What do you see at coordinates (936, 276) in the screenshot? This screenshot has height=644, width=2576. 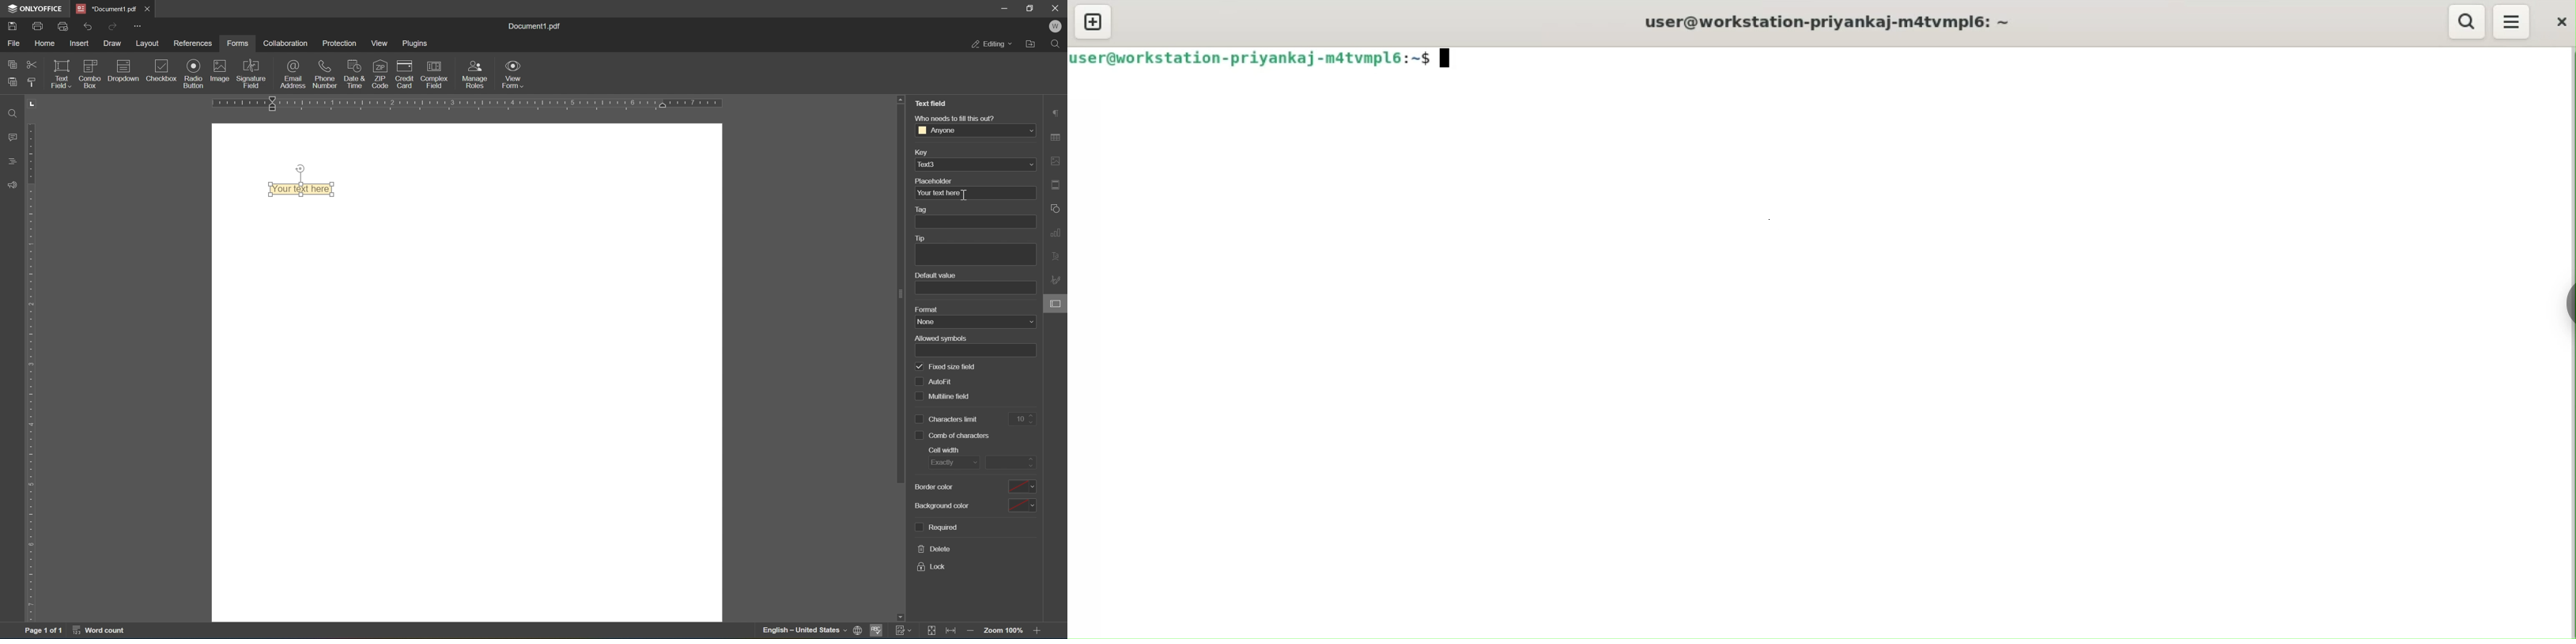 I see `default value` at bounding box center [936, 276].